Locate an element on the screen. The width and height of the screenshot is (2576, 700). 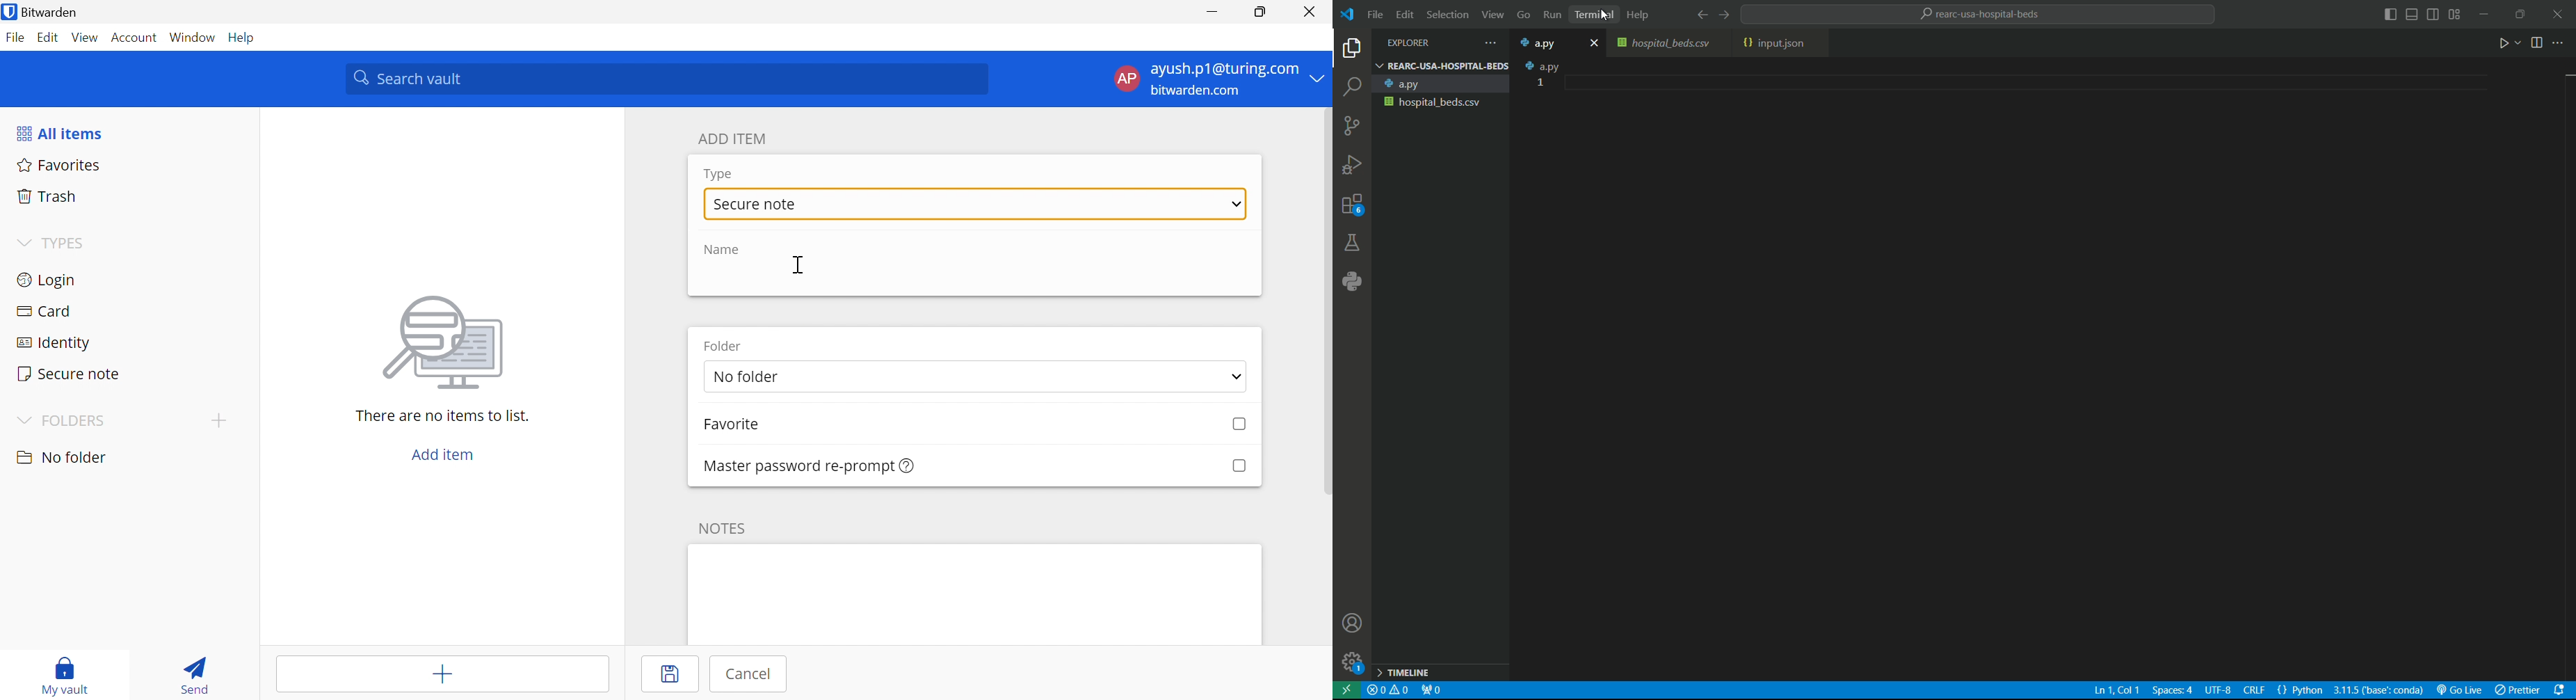
Window is located at coordinates (193, 38).